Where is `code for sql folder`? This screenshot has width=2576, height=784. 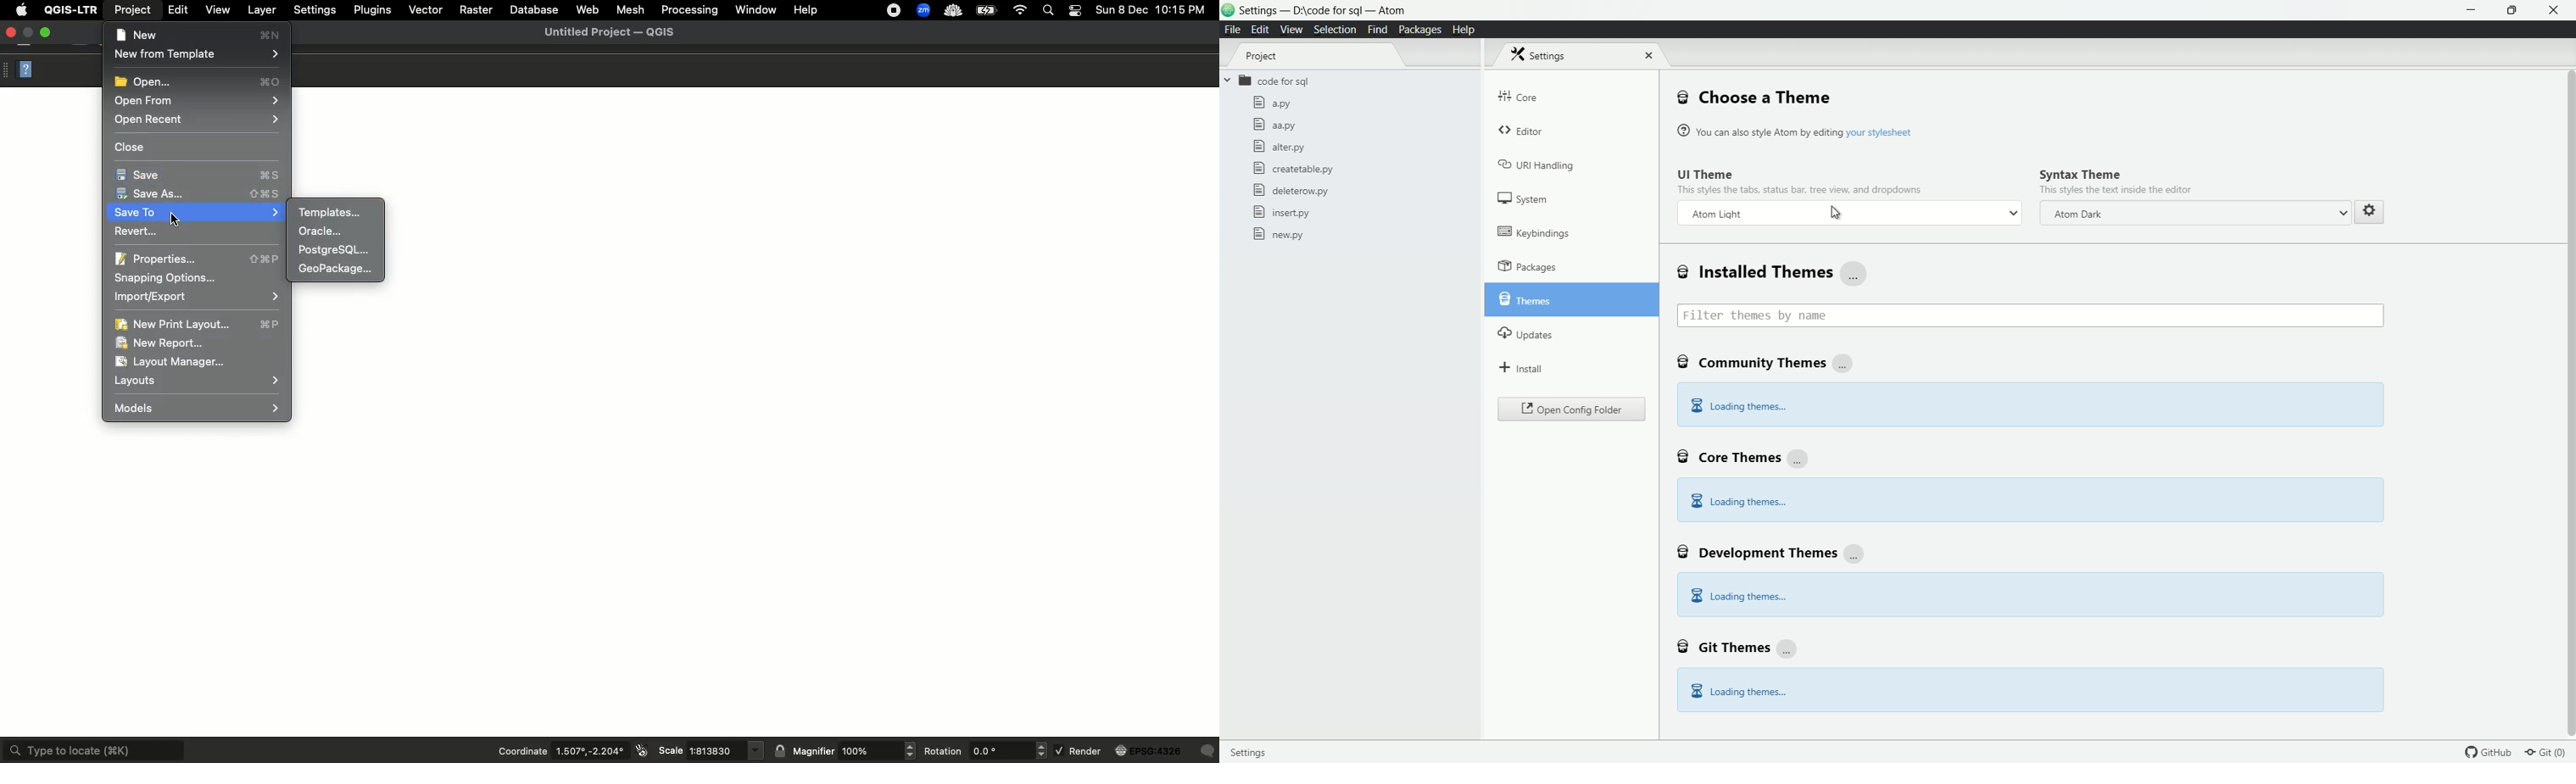 code for sql folder is located at coordinates (1266, 82).